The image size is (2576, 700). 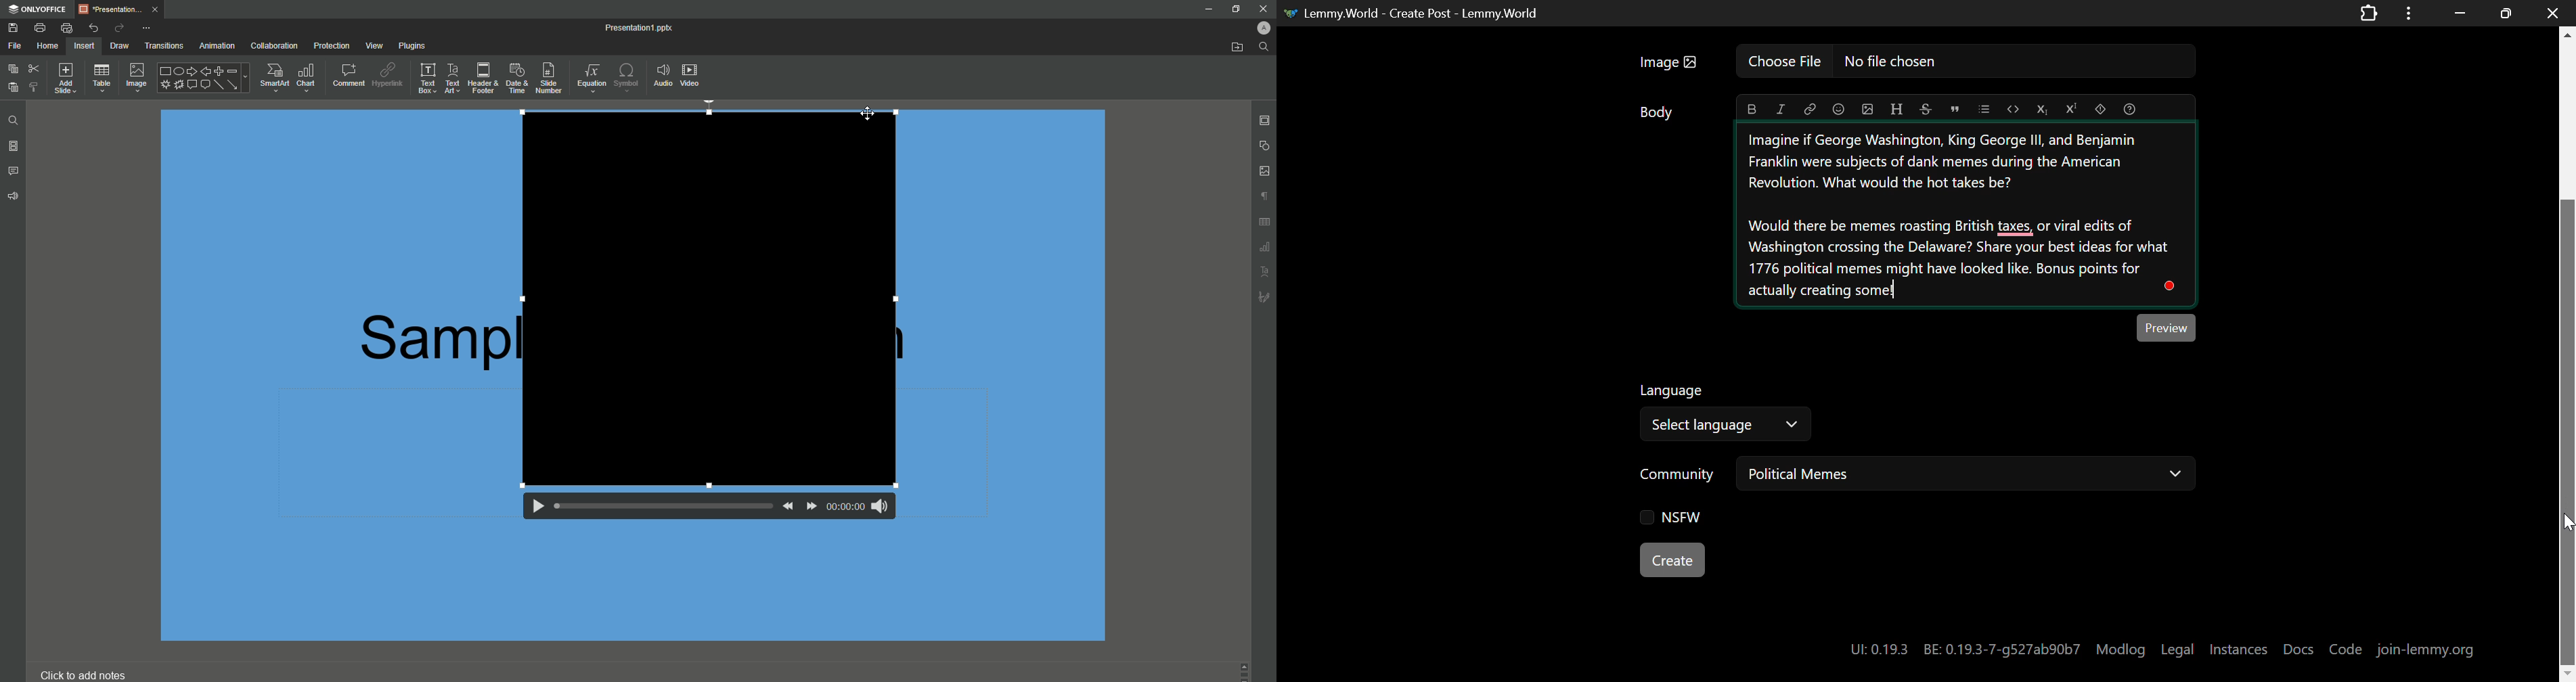 What do you see at coordinates (274, 77) in the screenshot?
I see `SmartArt` at bounding box center [274, 77].